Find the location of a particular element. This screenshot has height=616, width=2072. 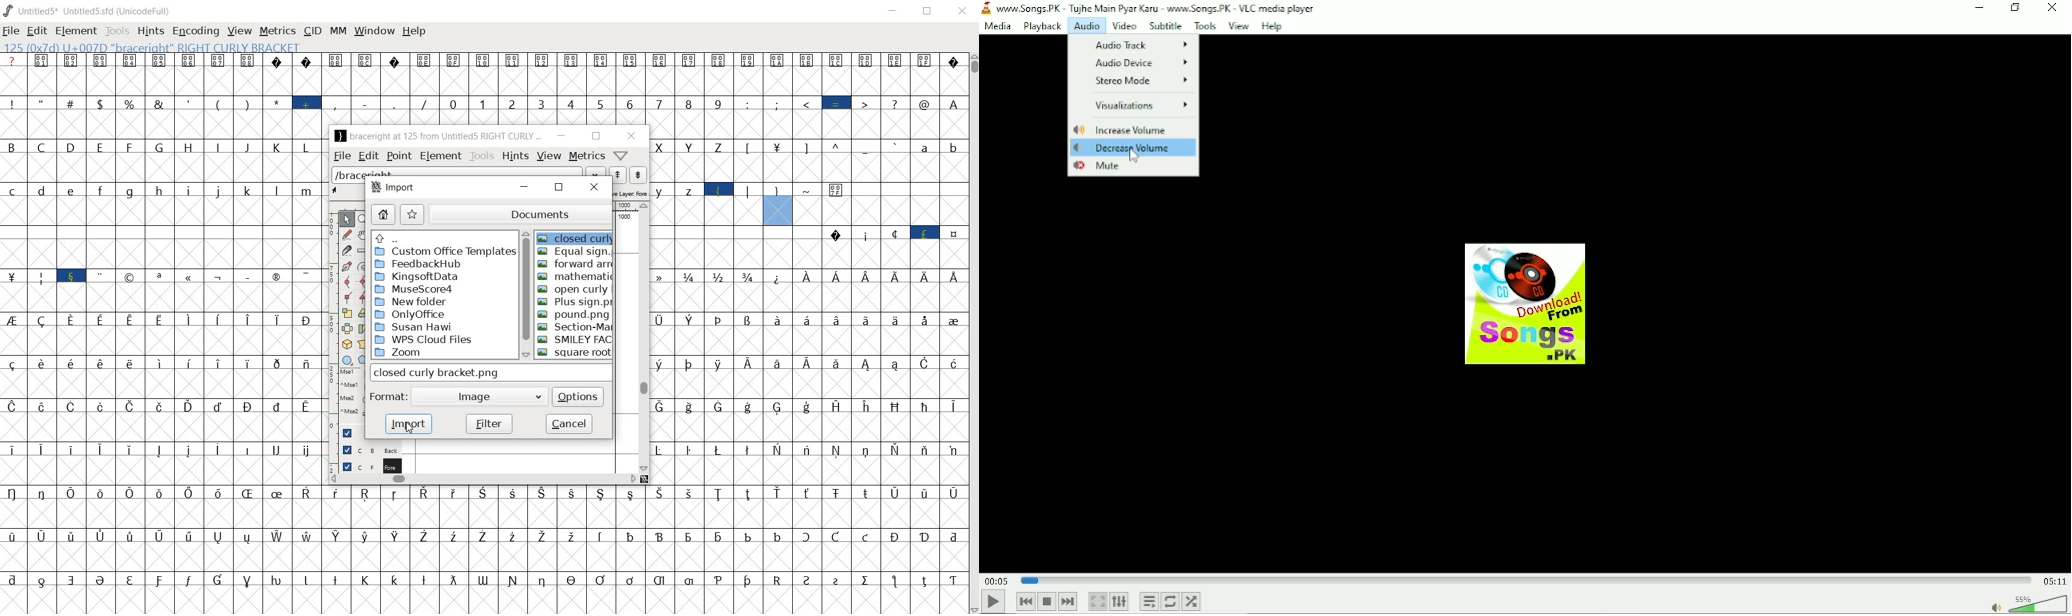

show the next word on the list is located at coordinates (616, 175).